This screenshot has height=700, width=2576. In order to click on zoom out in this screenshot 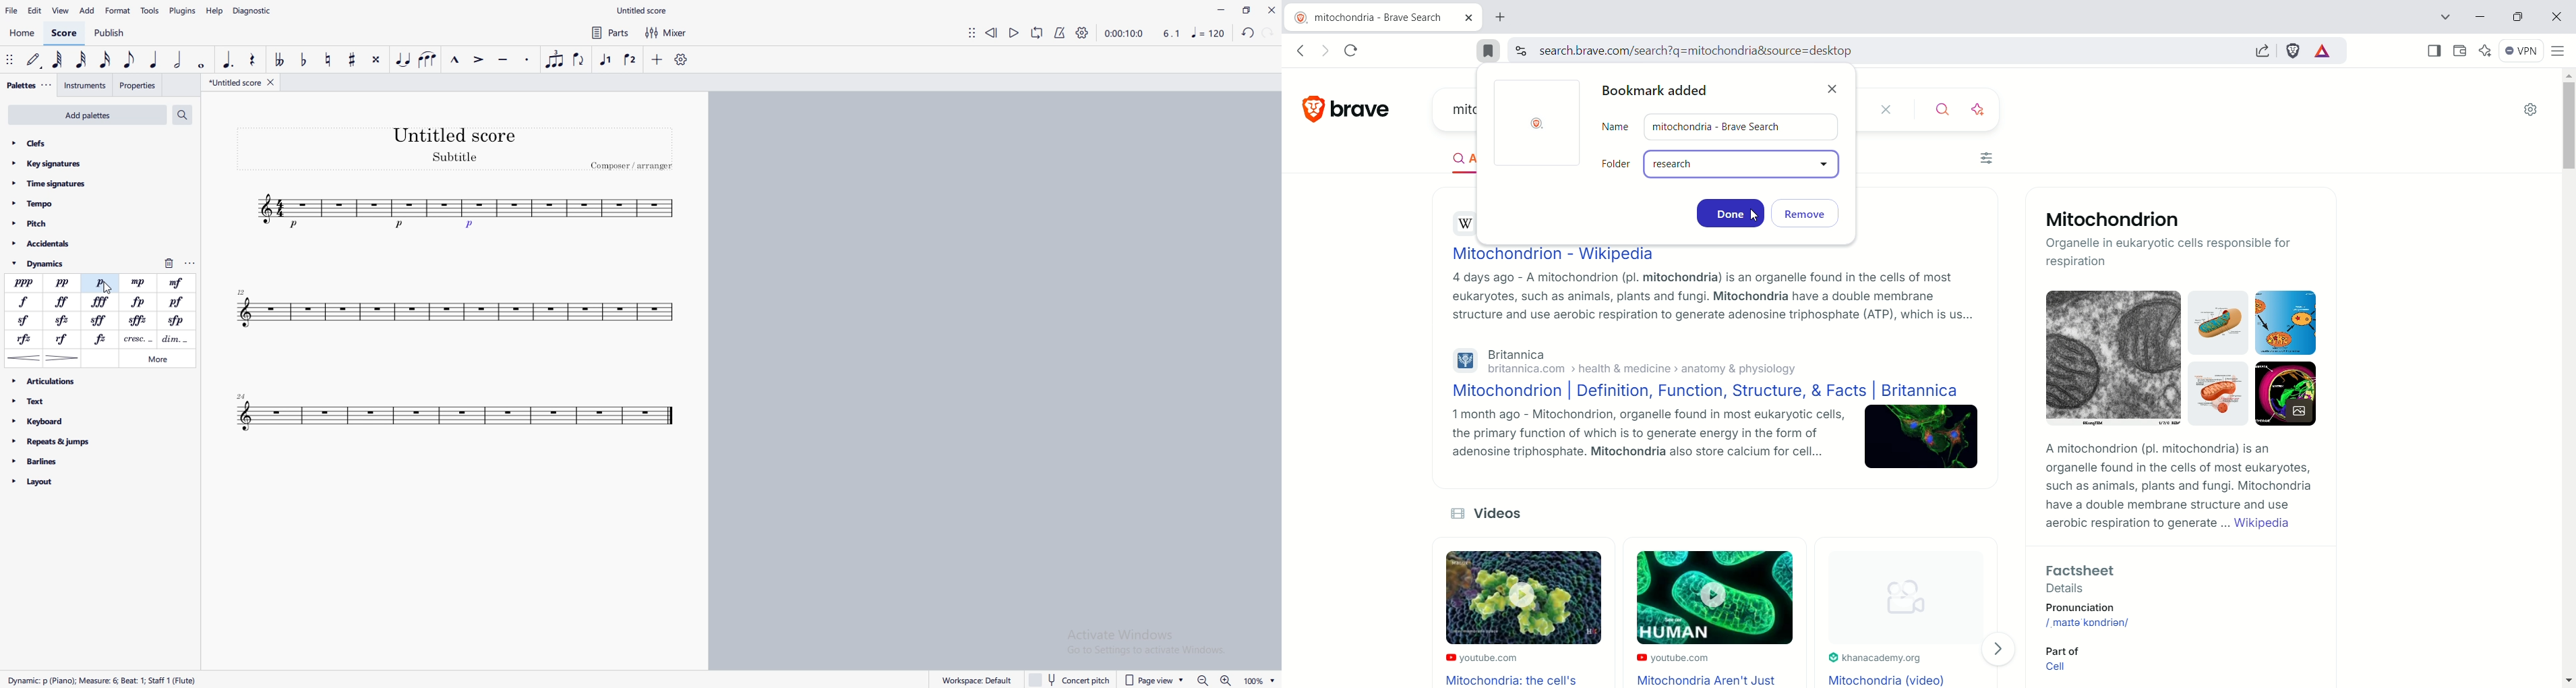, I will do `click(1223, 681)`.